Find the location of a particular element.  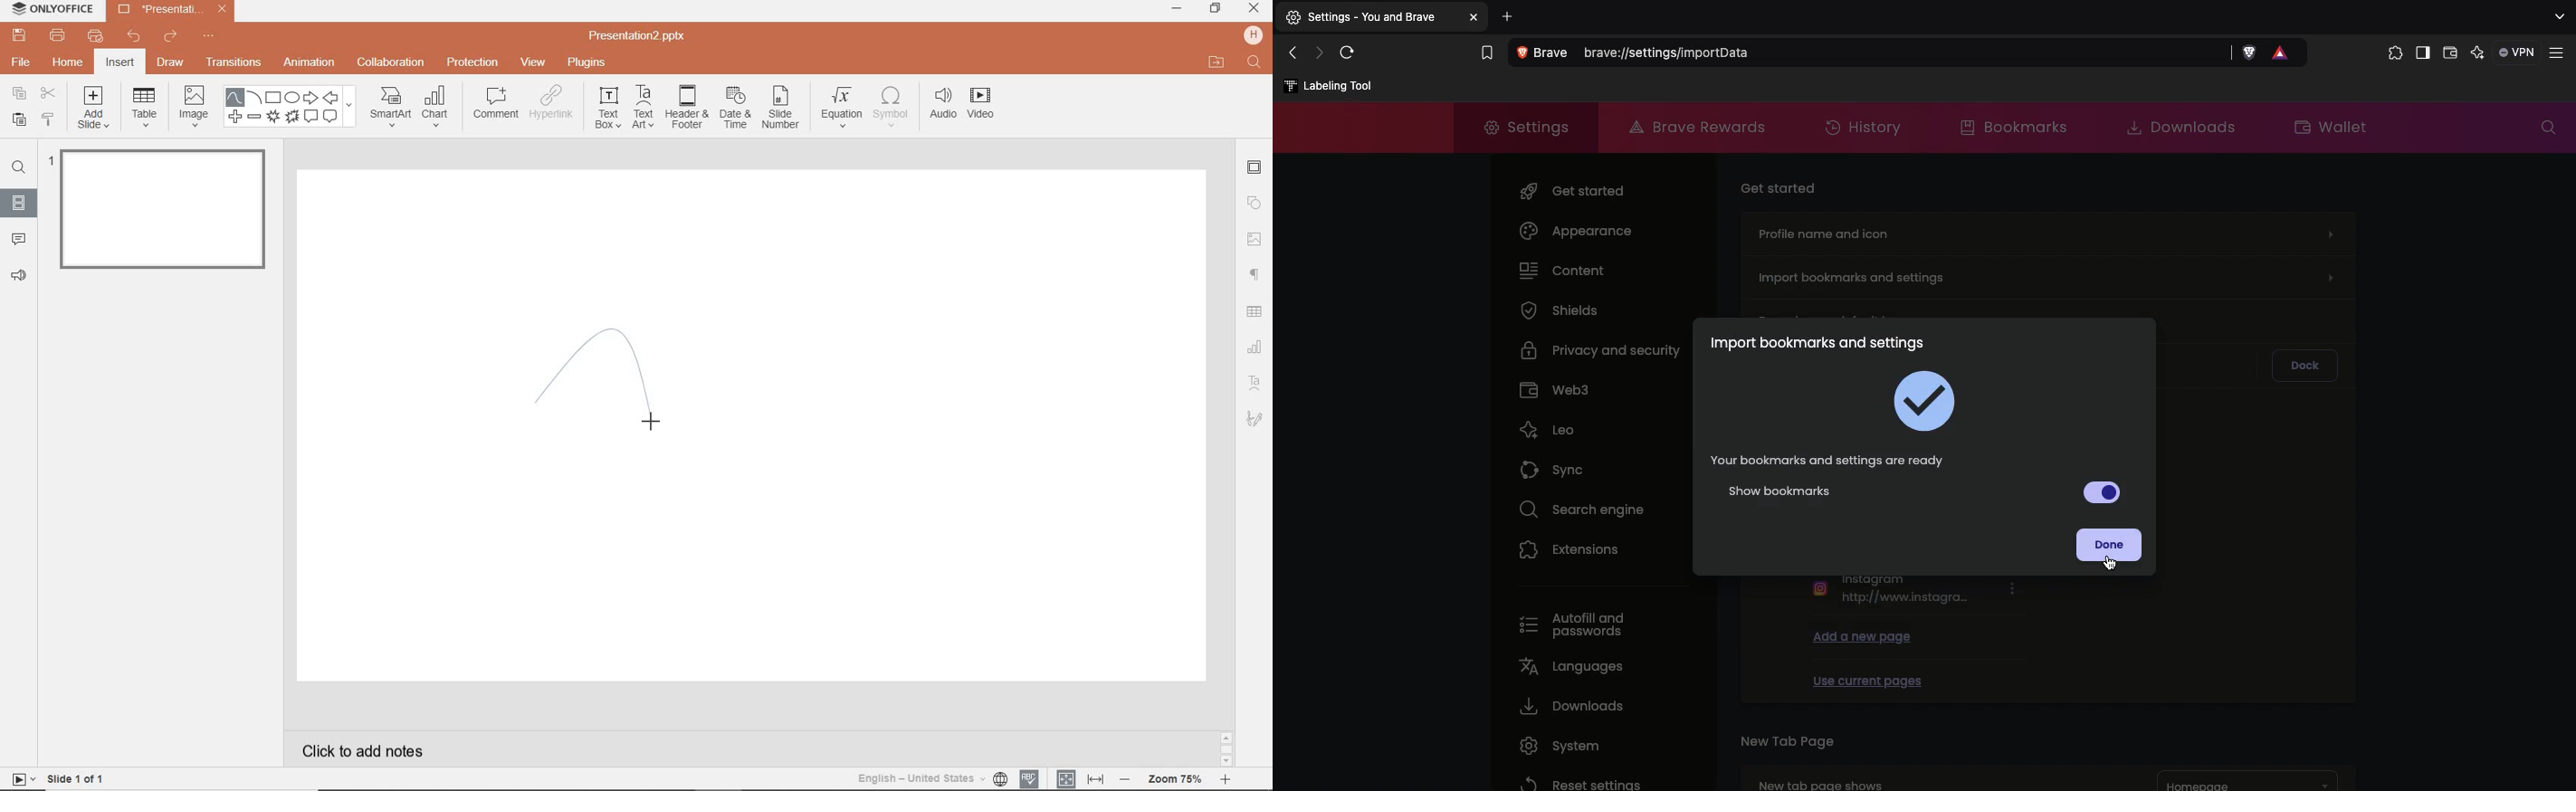

Presentation2.pptx is located at coordinates (639, 38).